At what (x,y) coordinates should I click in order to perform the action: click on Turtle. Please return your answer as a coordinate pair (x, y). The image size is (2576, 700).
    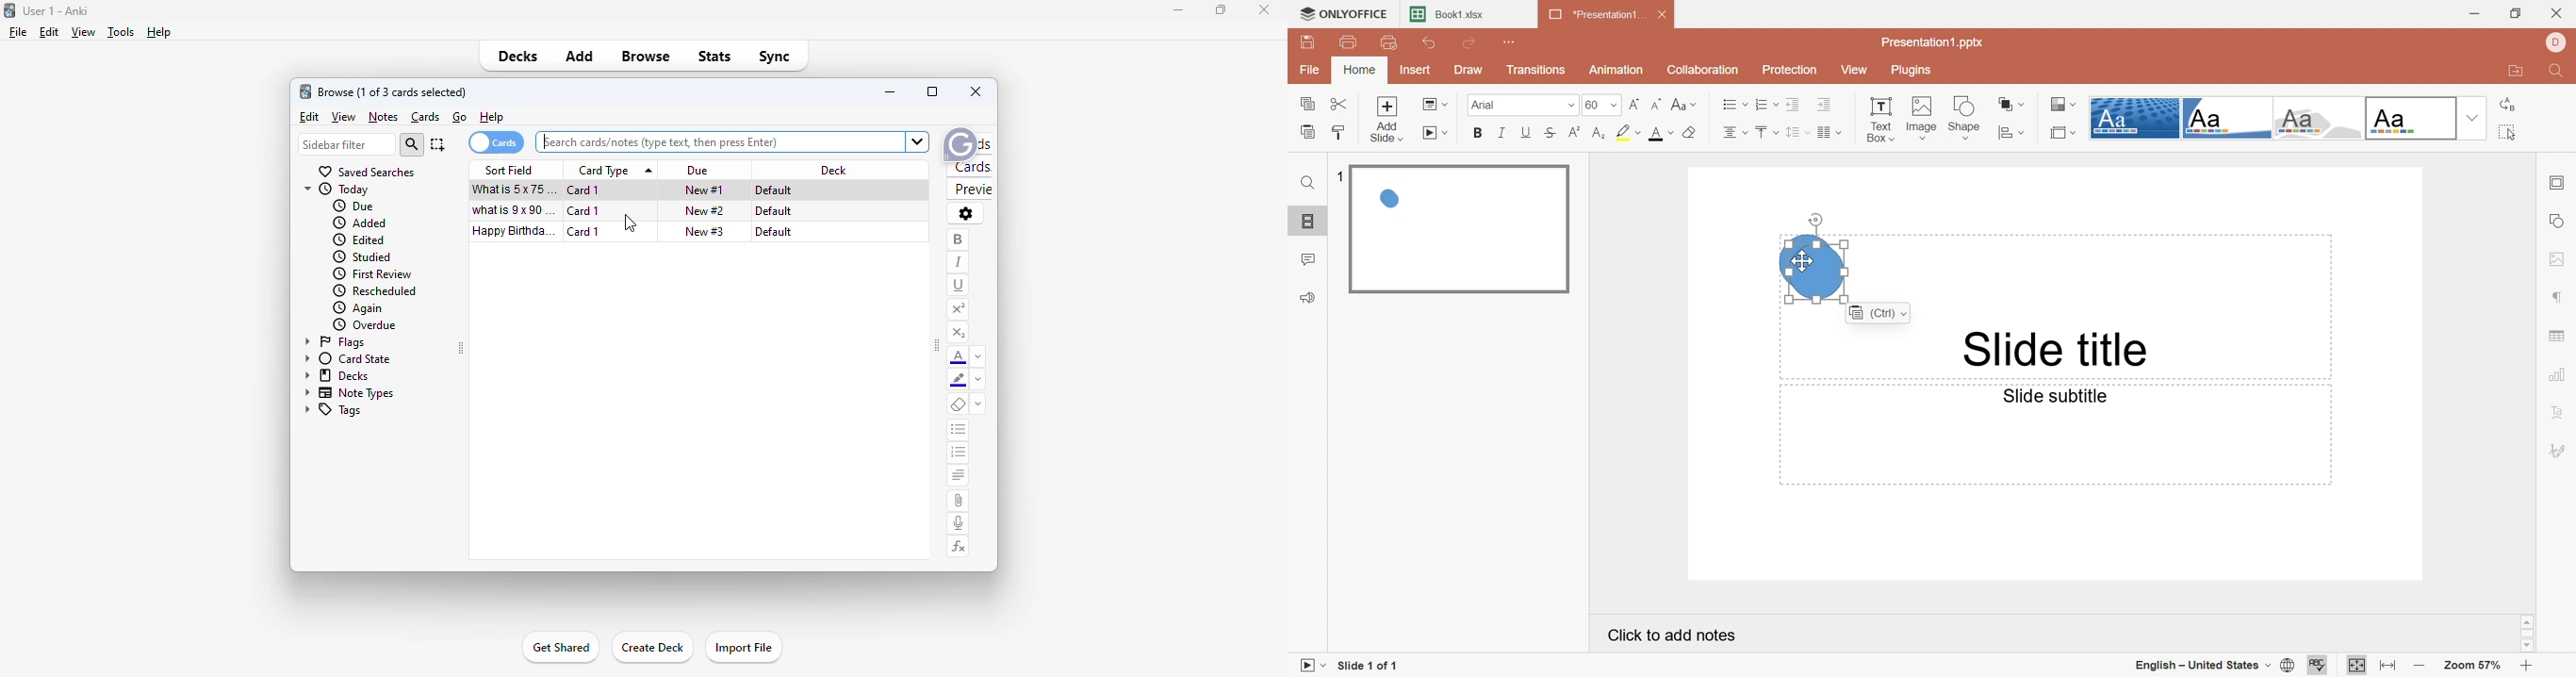
    Looking at the image, I should click on (2319, 118).